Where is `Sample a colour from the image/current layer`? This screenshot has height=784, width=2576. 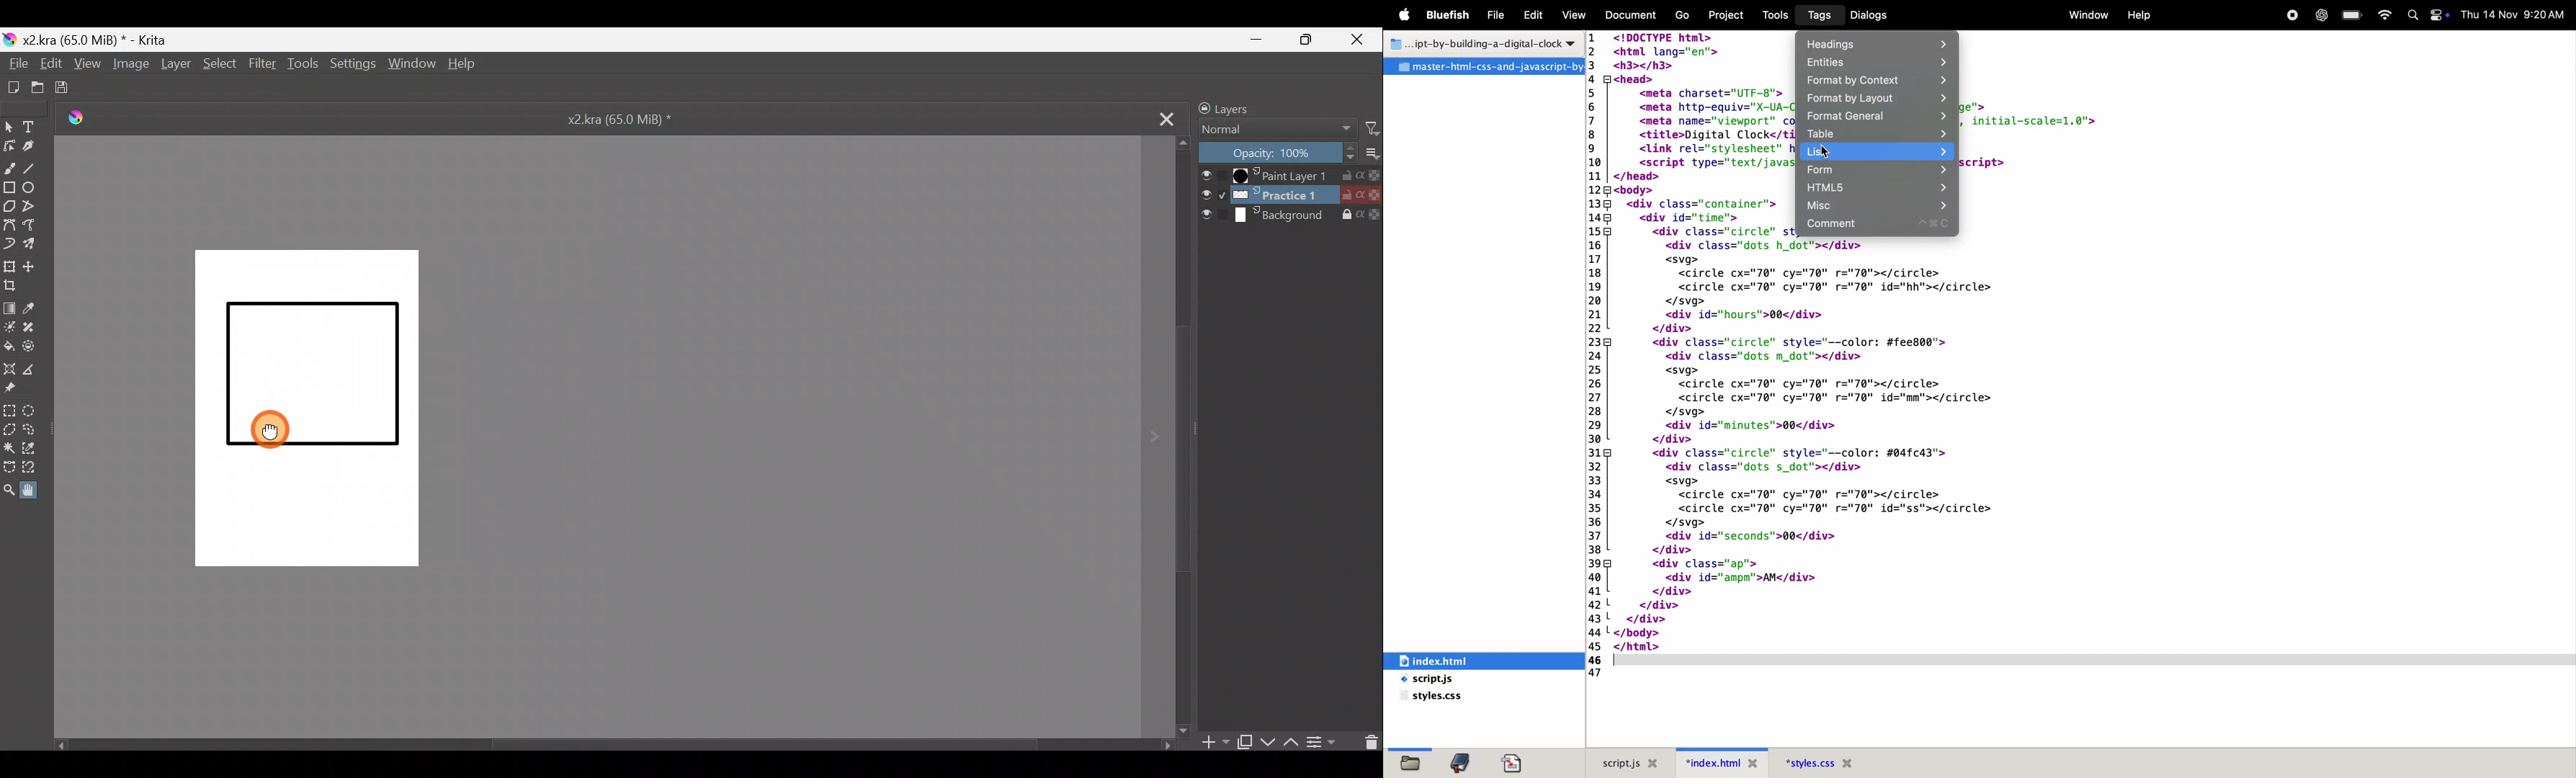
Sample a colour from the image/current layer is located at coordinates (36, 308).